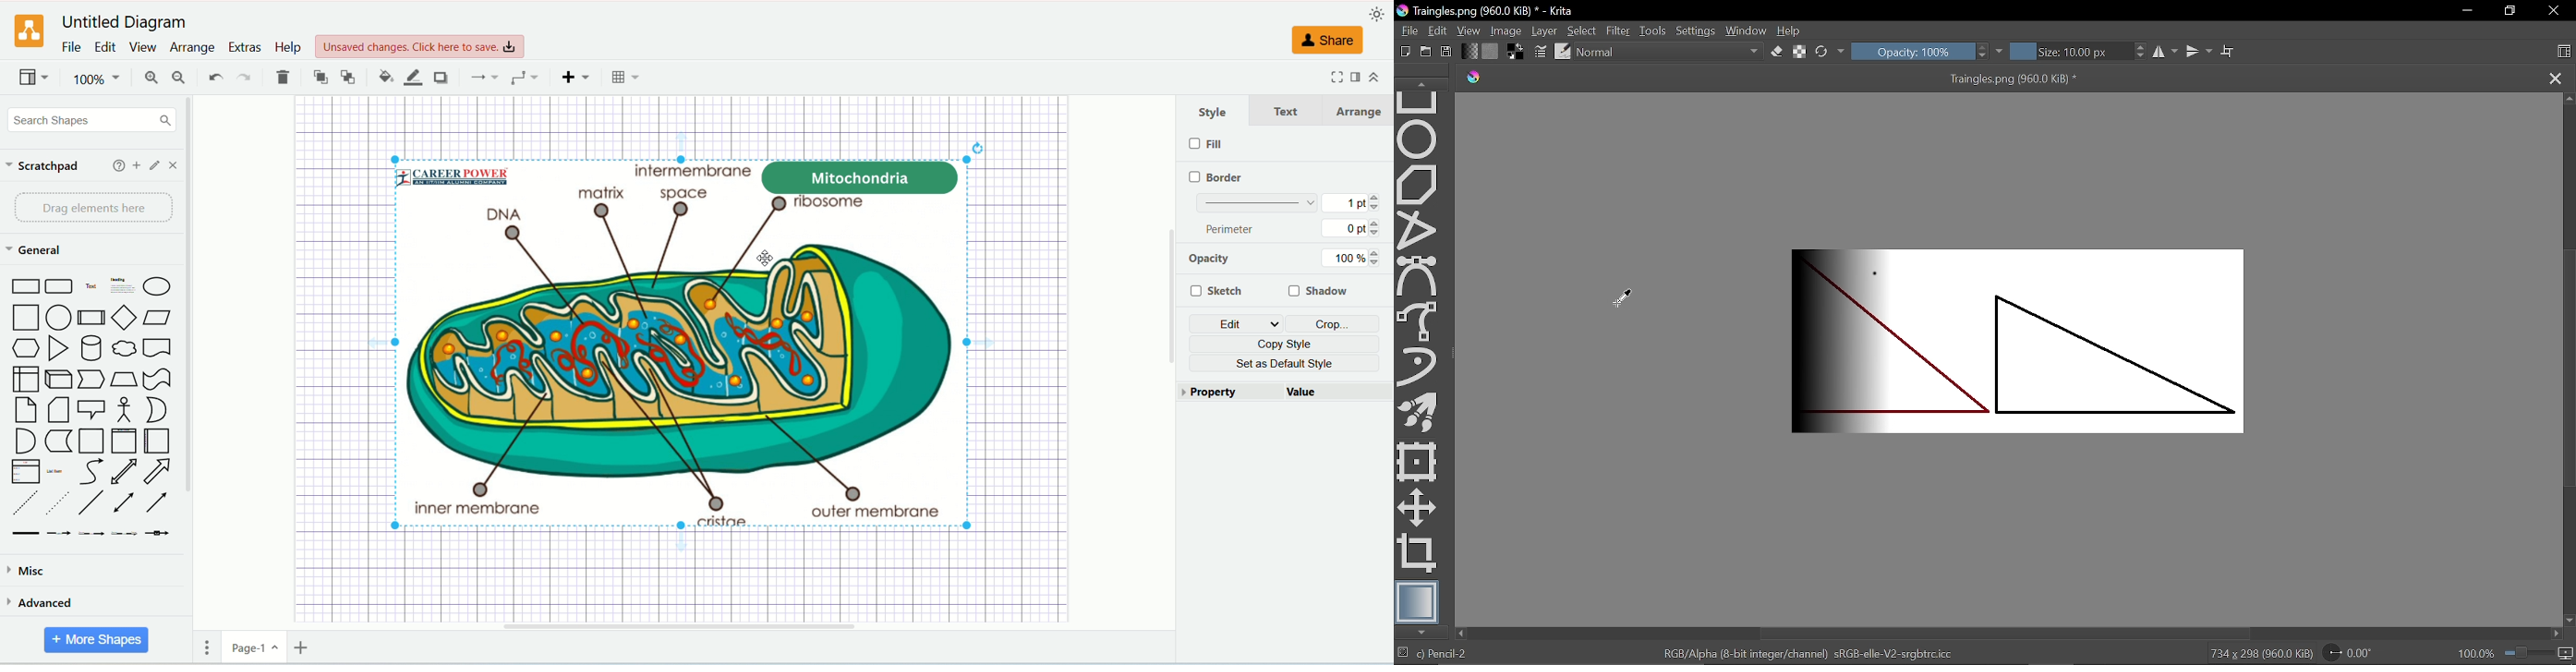 This screenshot has width=2576, height=672. What do you see at coordinates (89, 206) in the screenshot?
I see `drag elements here` at bounding box center [89, 206].